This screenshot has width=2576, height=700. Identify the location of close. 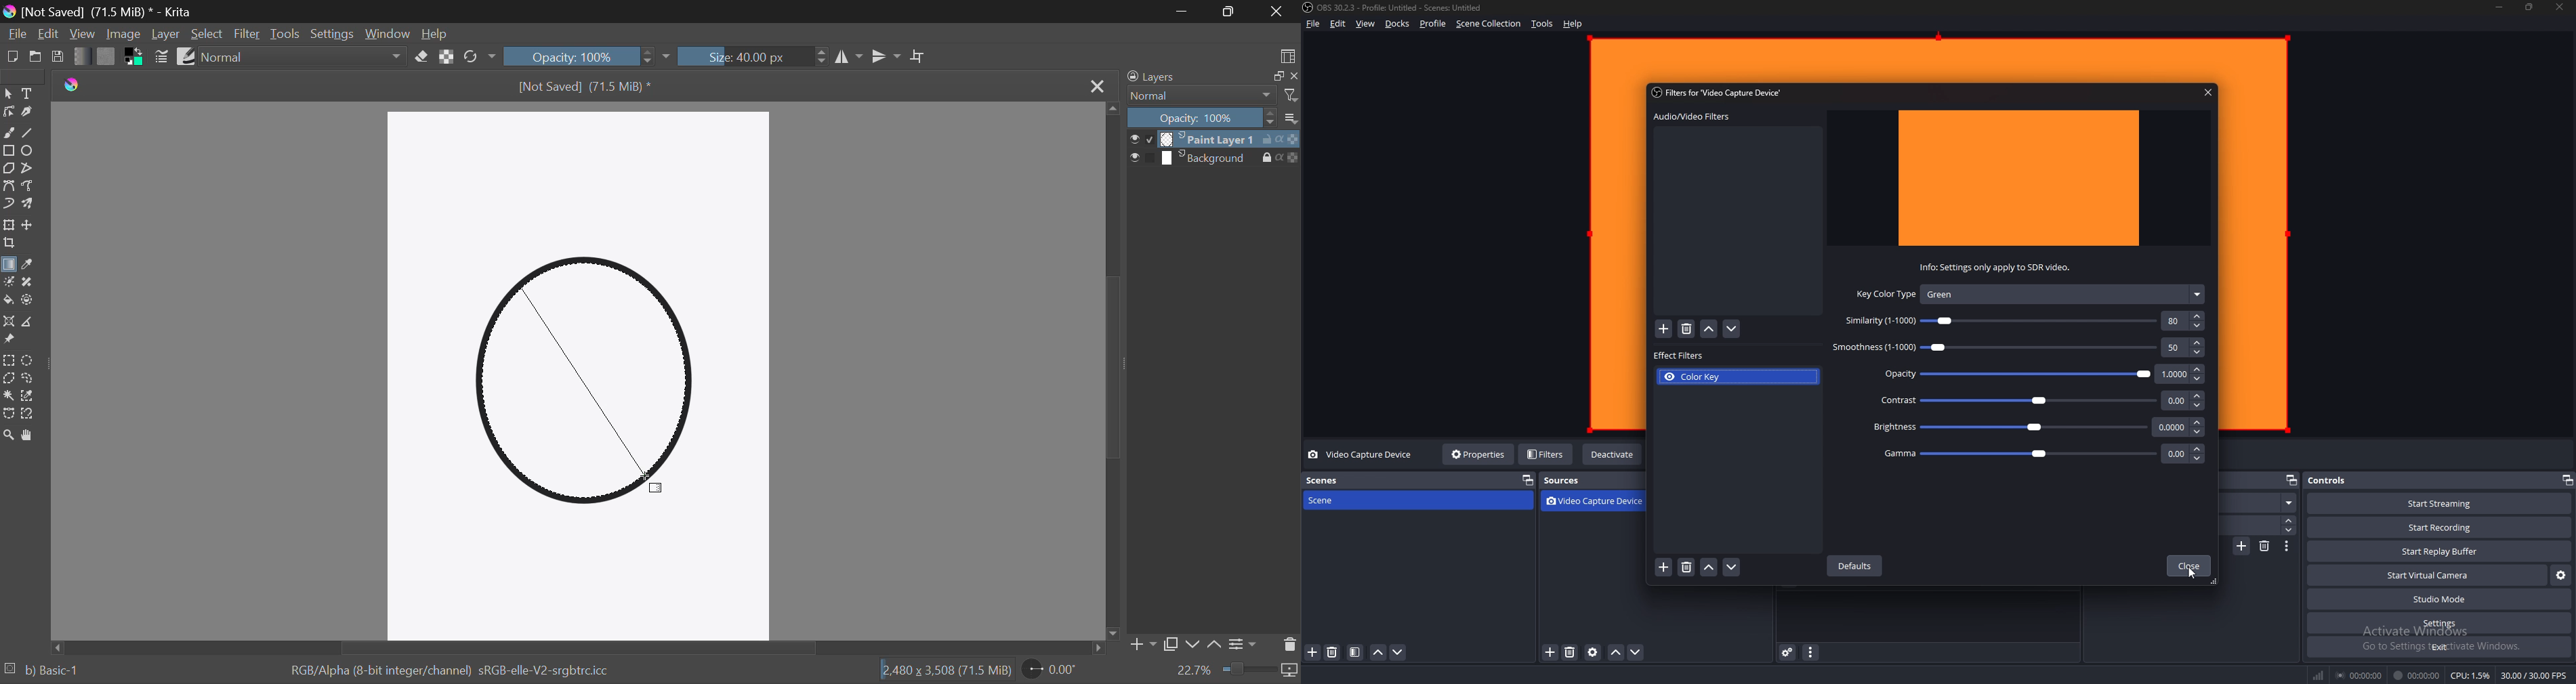
(1294, 75).